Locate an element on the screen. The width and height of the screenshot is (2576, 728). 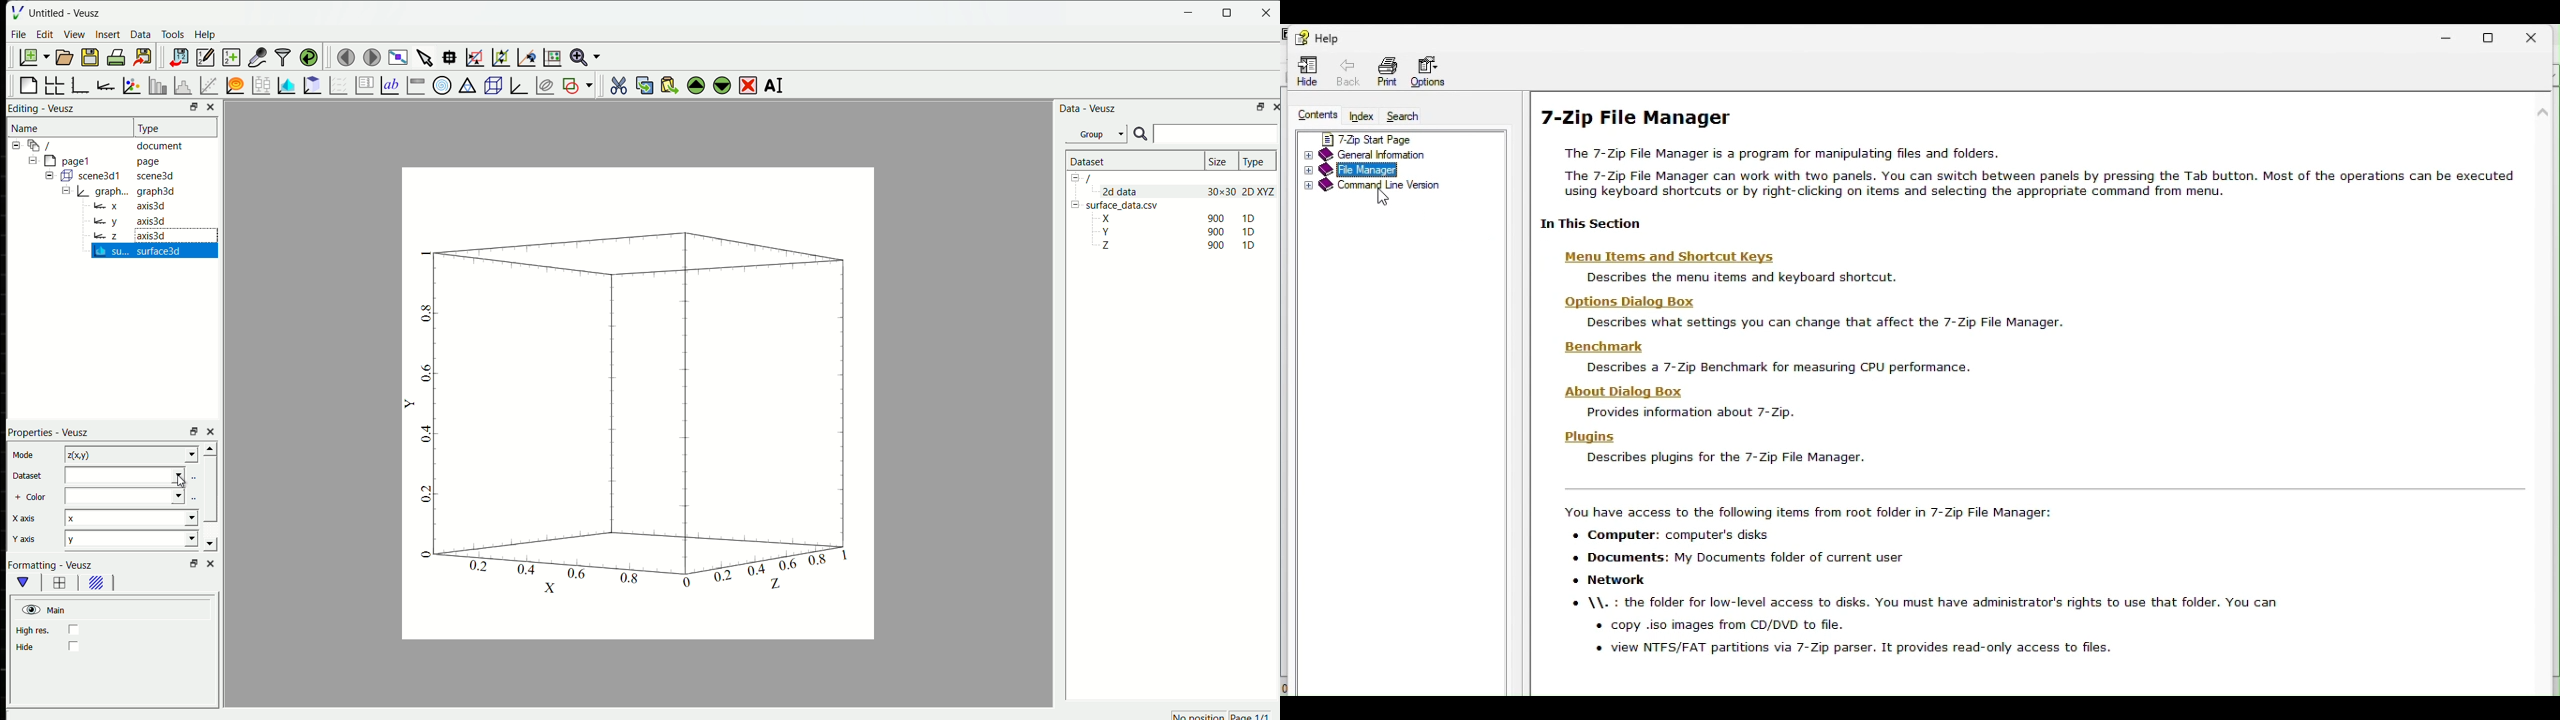
checkbox is located at coordinates (75, 629).